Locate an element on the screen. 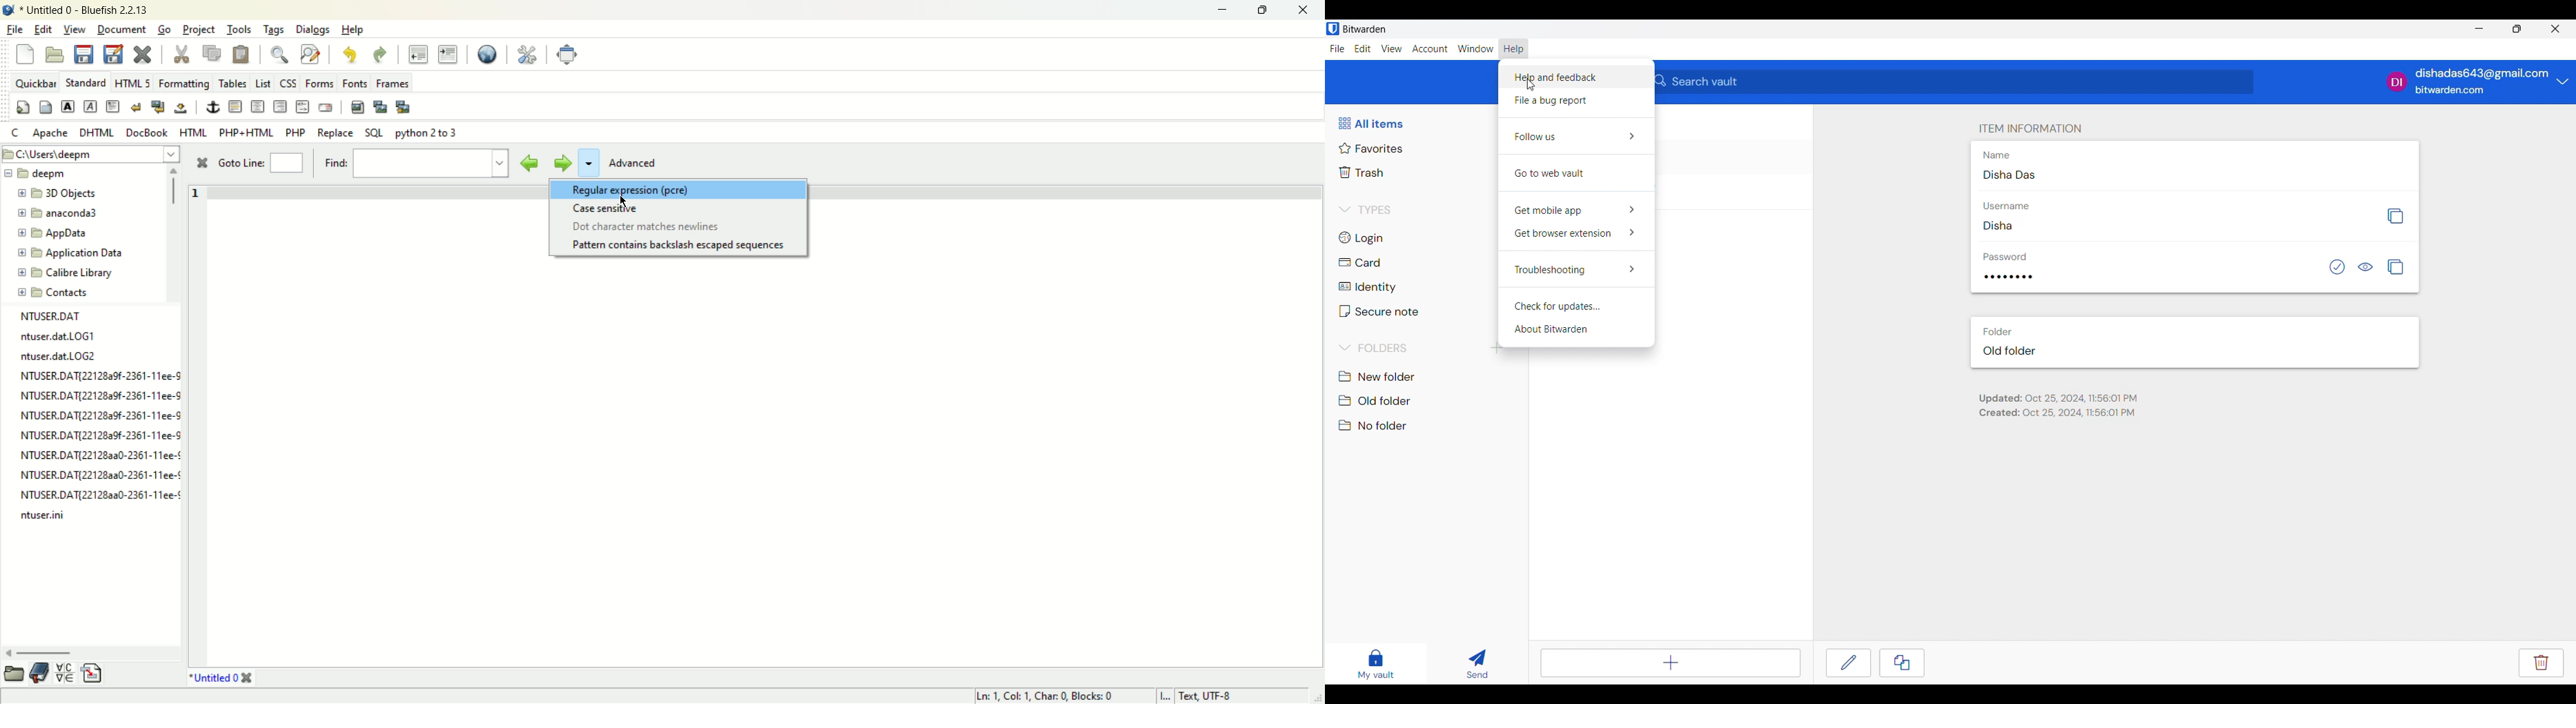  horizontal scroll bar is located at coordinates (44, 654).